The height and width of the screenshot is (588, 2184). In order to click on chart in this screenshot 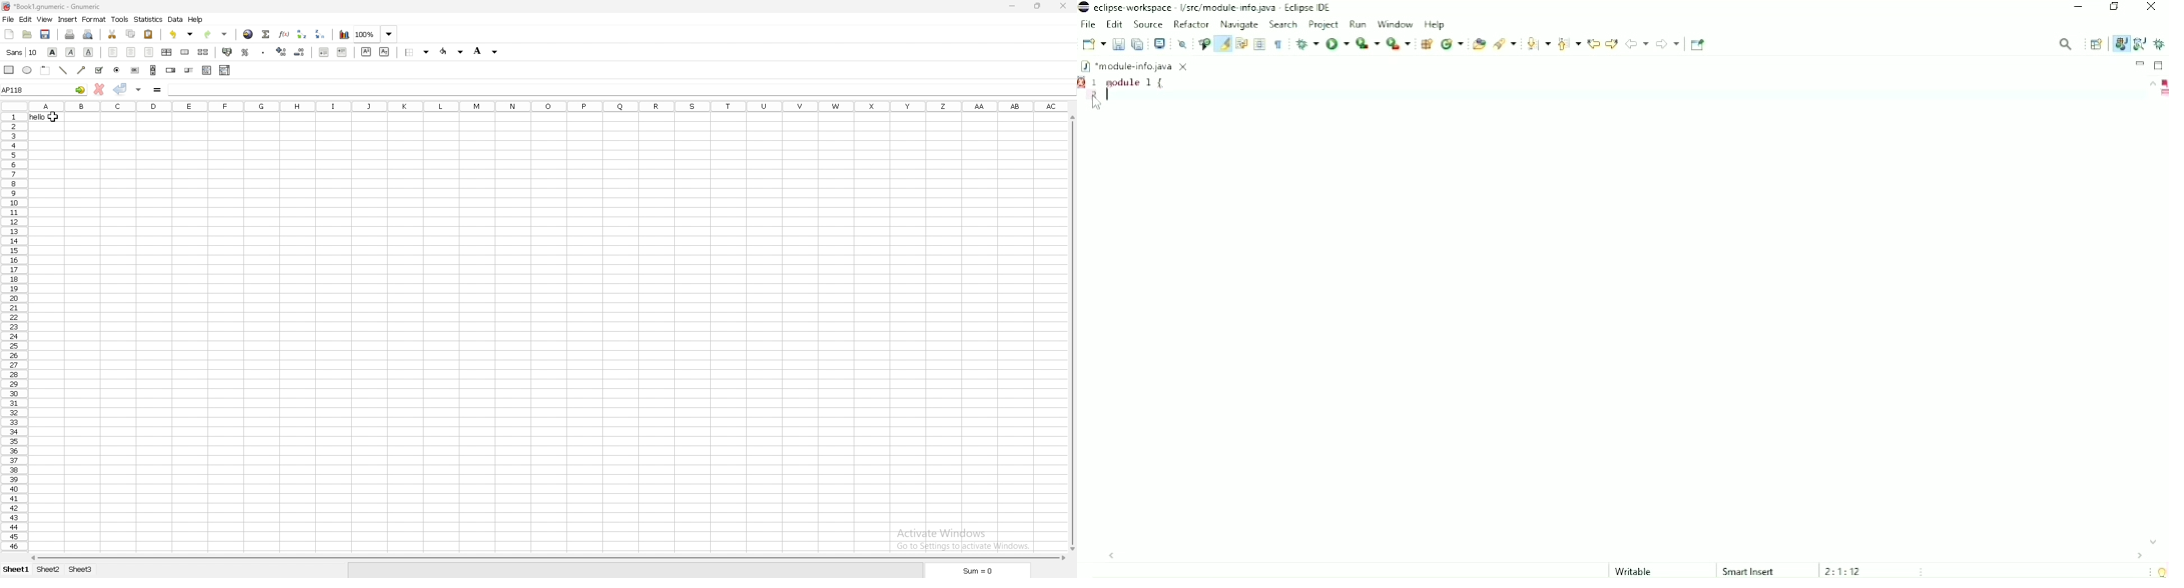, I will do `click(343, 34)`.